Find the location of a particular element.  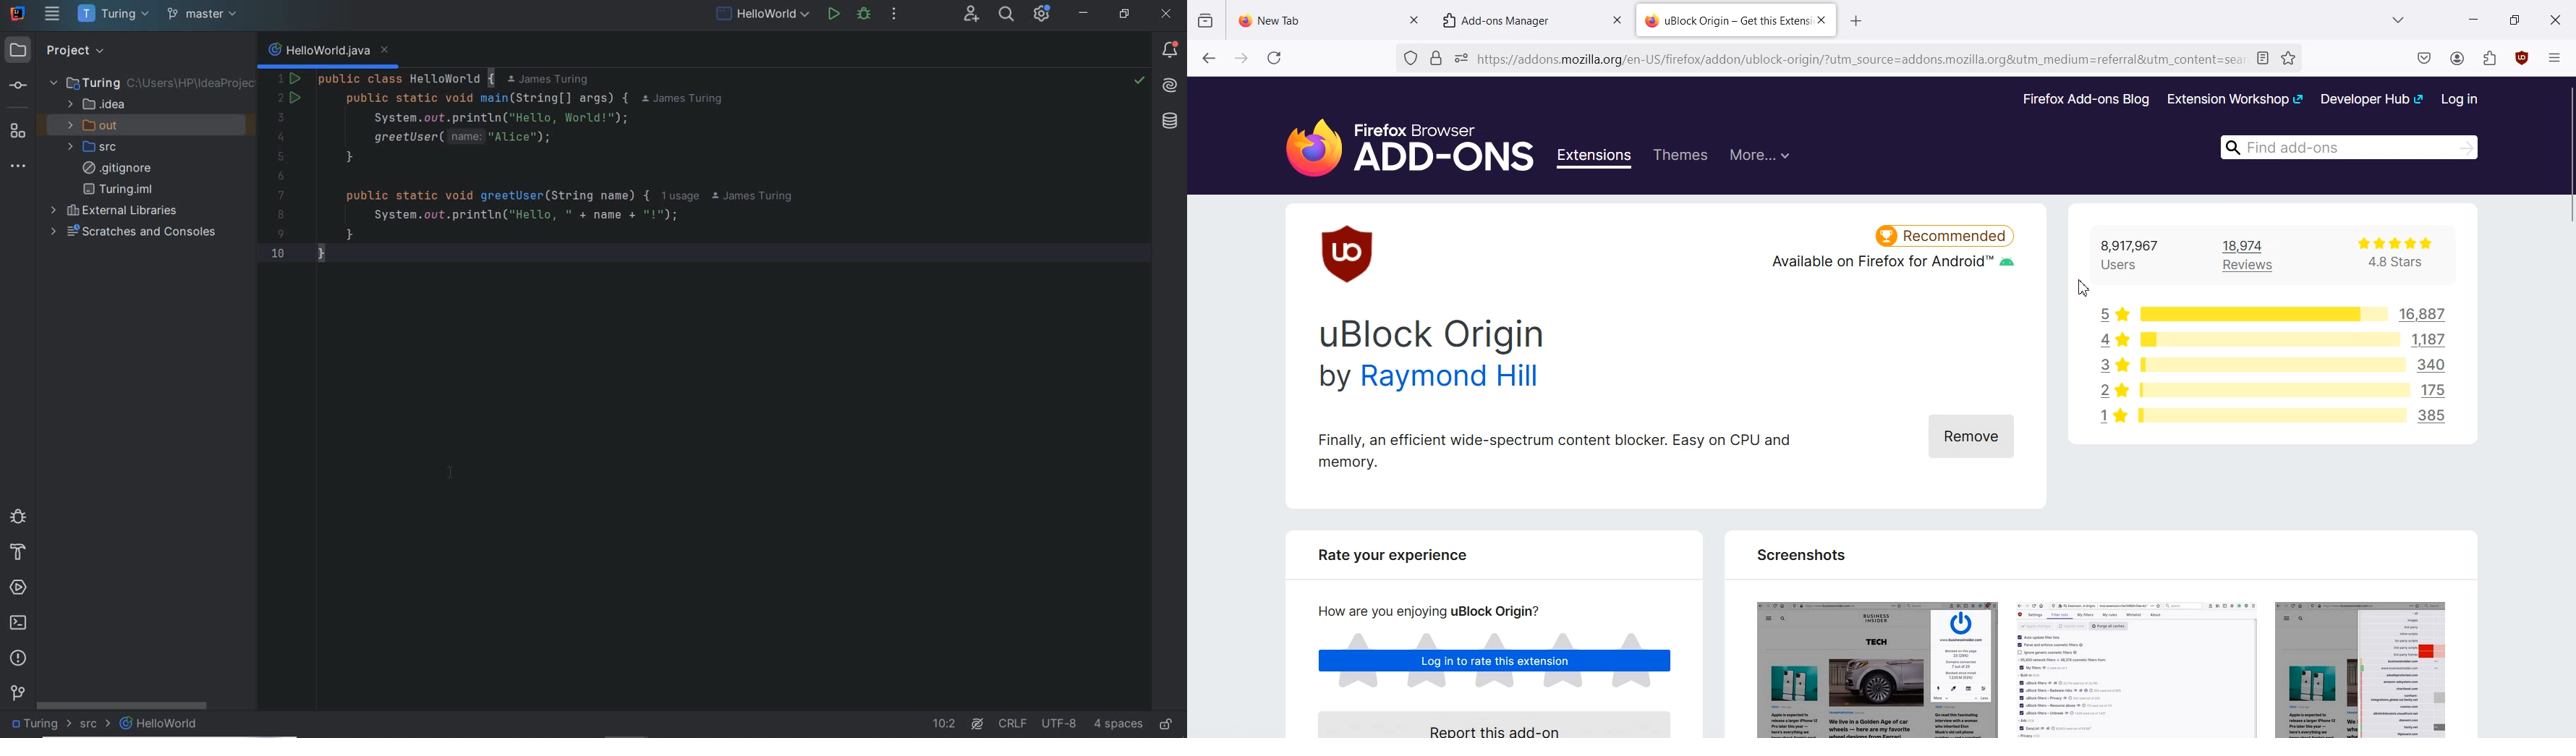

Screenshots is located at coordinates (1799, 554).